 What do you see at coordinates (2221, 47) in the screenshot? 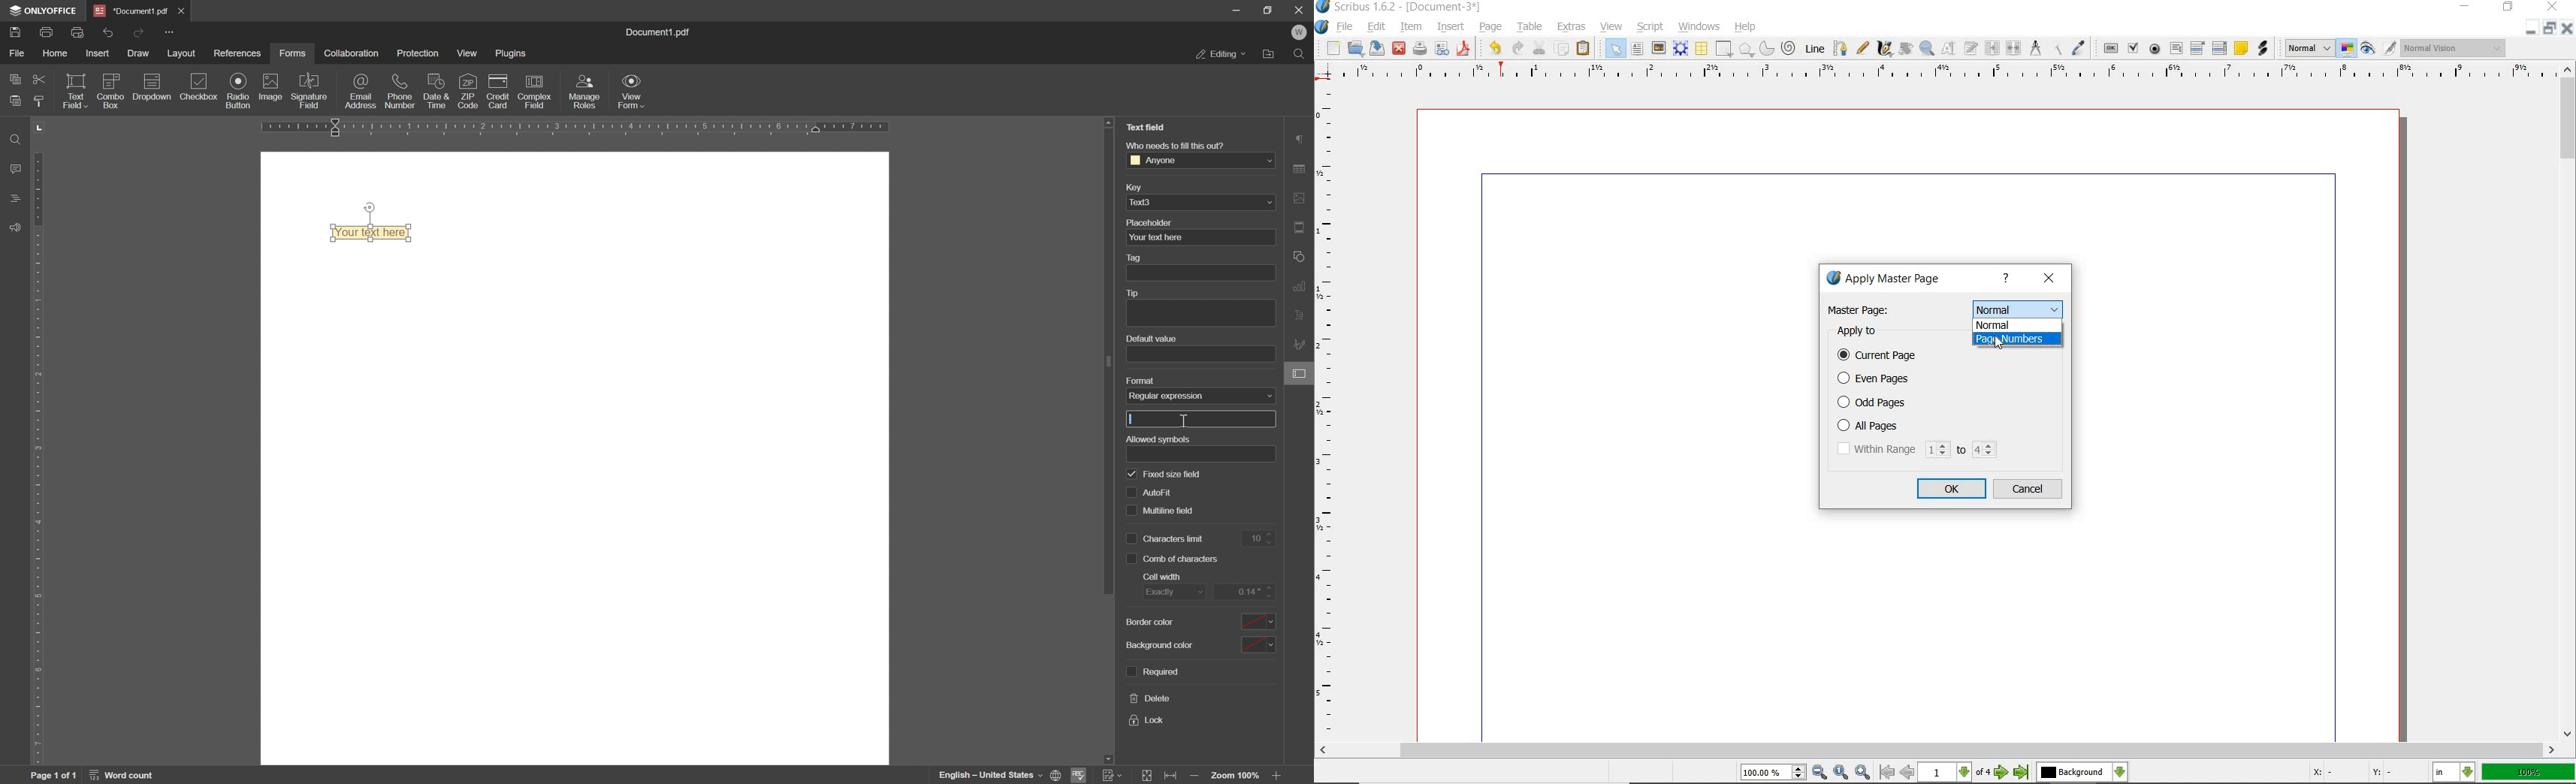
I see `pdf list box` at bounding box center [2221, 47].